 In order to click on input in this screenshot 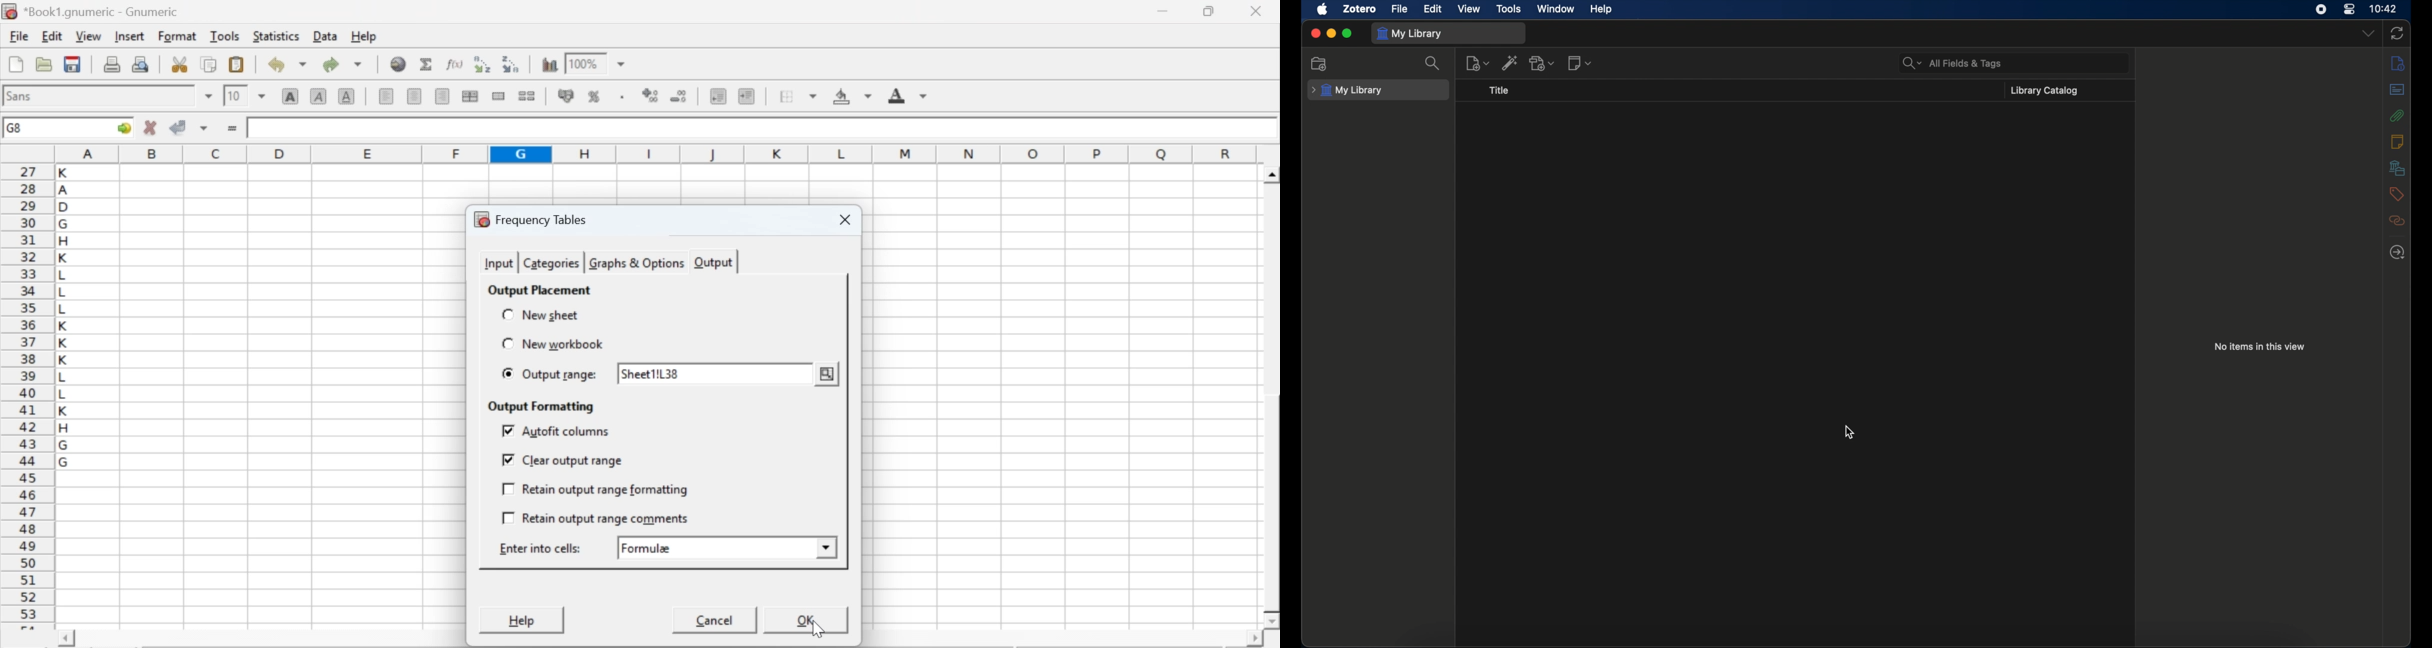, I will do `click(498, 263)`.